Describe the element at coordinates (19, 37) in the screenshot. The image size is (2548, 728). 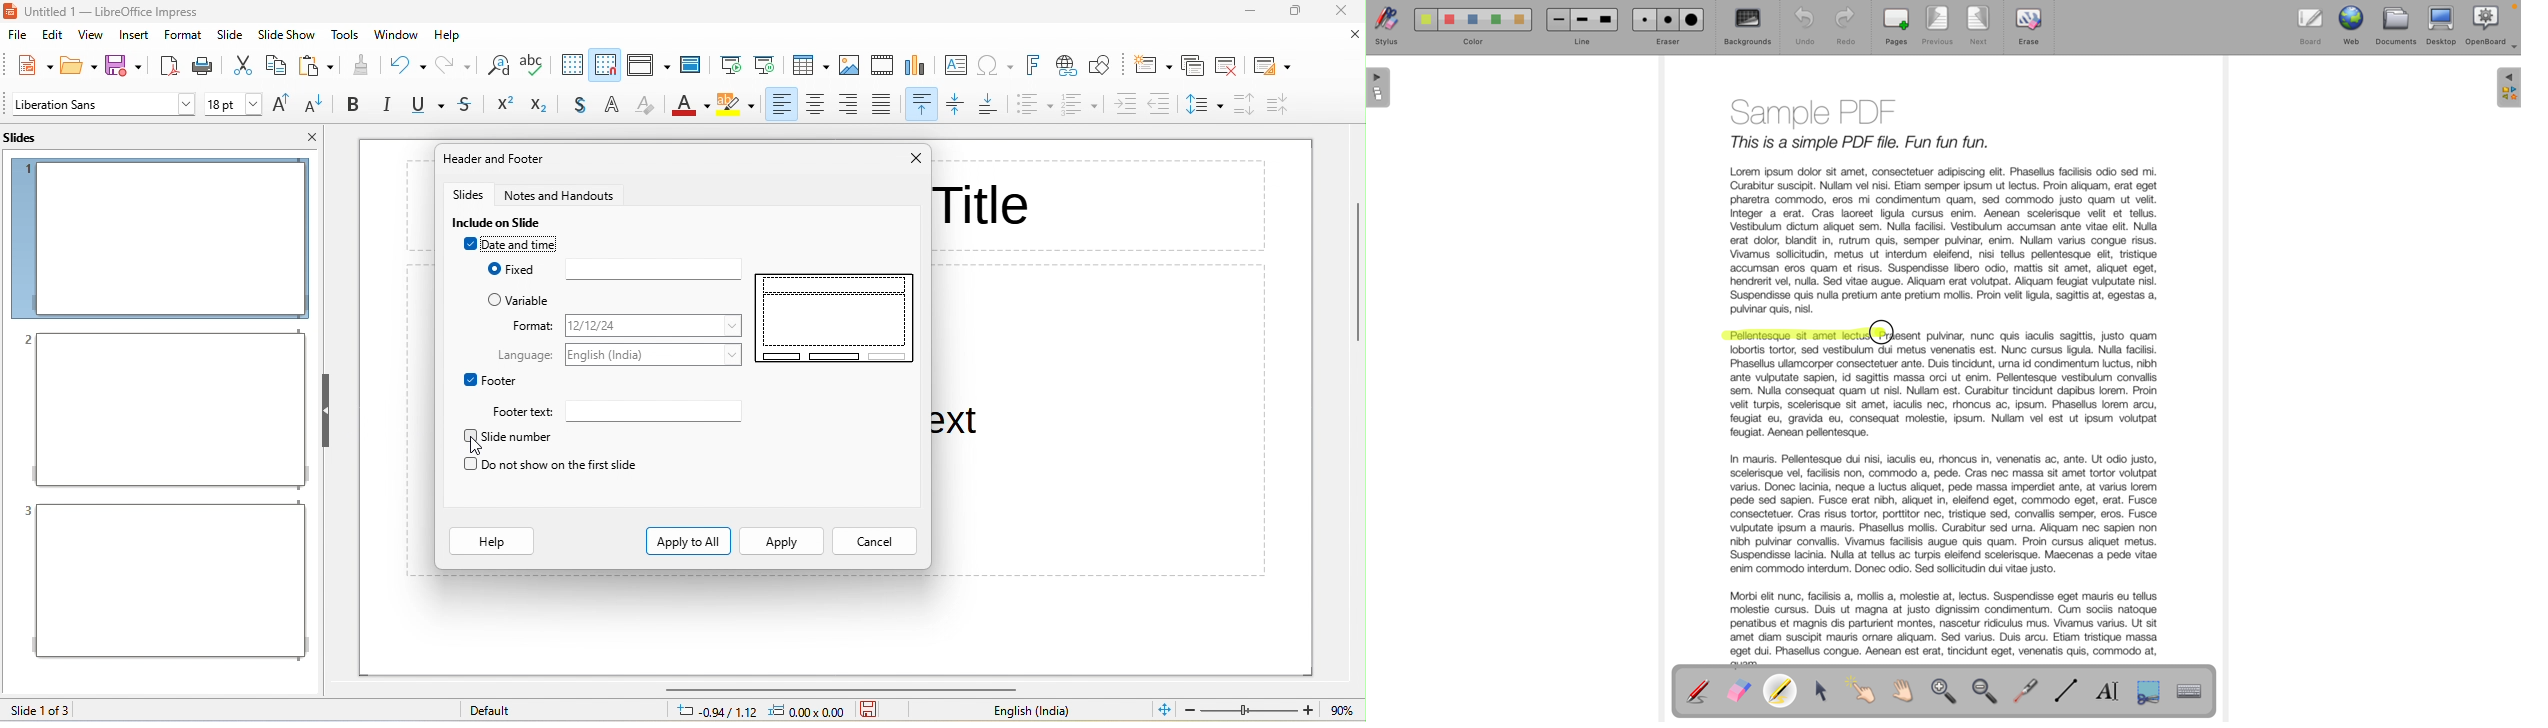
I see `file` at that location.